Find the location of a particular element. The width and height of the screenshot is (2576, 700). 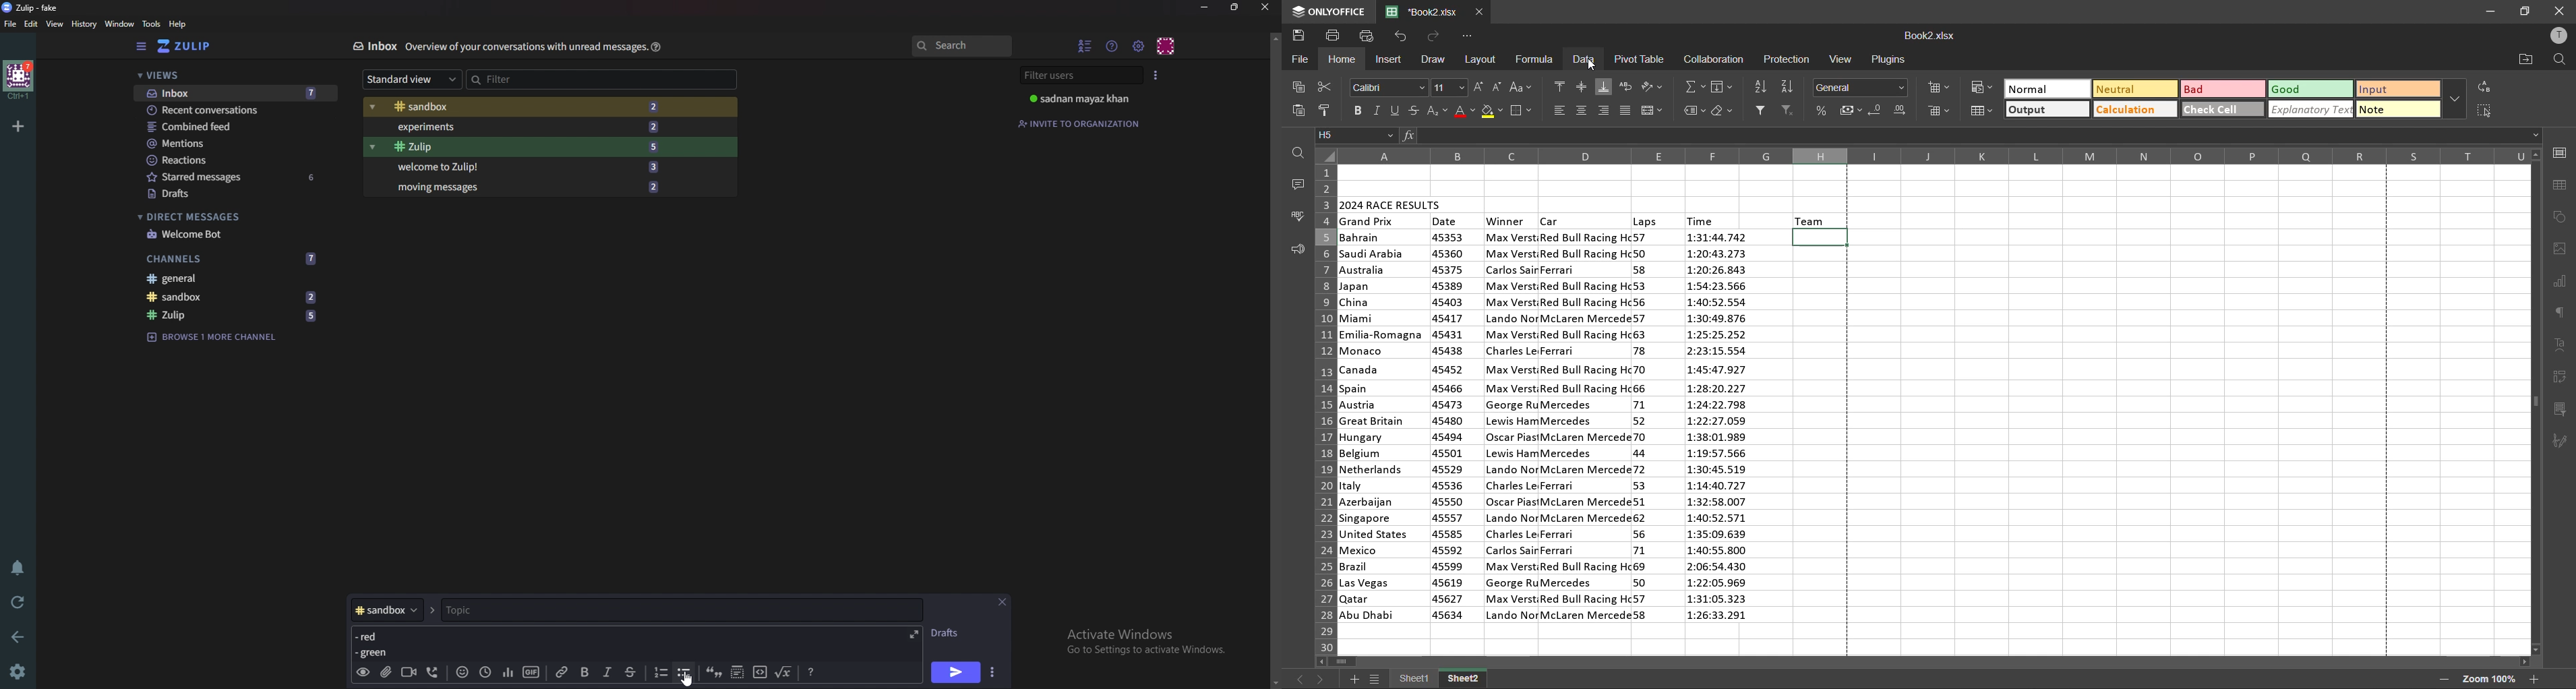

gif is located at coordinates (531, 672).